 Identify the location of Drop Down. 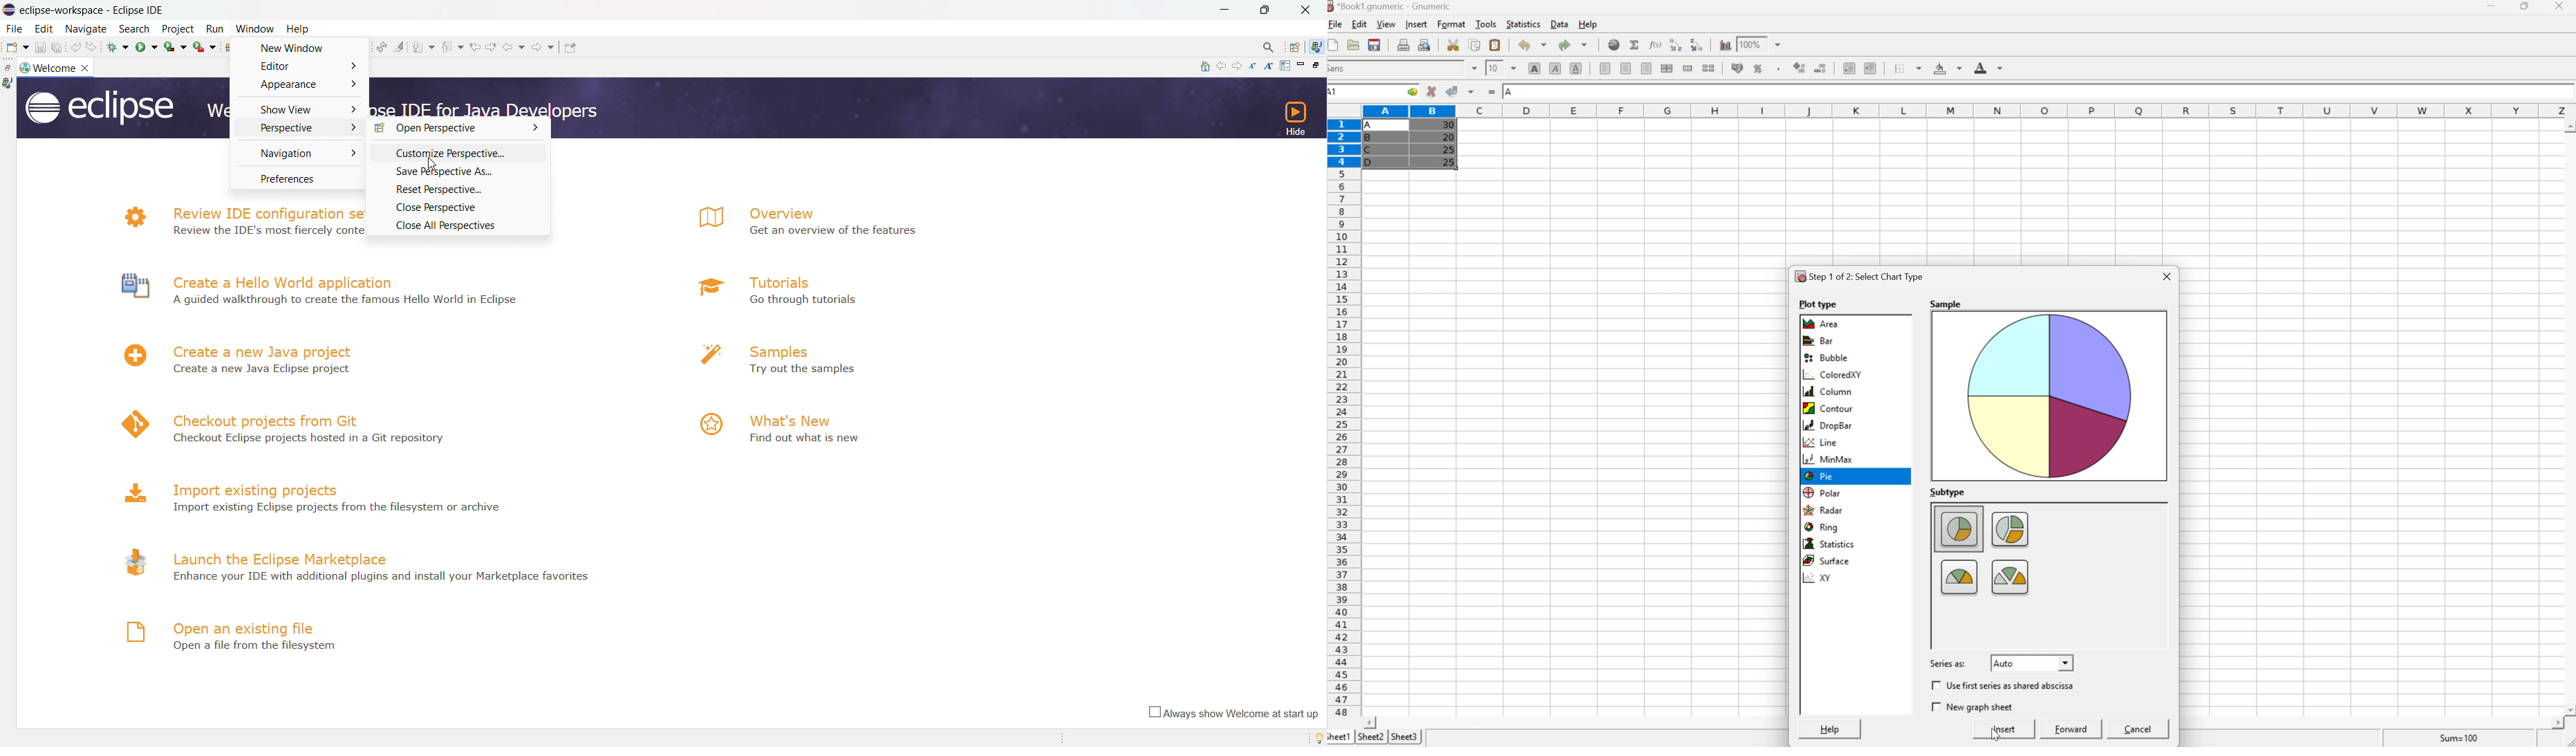
(2067, 662).